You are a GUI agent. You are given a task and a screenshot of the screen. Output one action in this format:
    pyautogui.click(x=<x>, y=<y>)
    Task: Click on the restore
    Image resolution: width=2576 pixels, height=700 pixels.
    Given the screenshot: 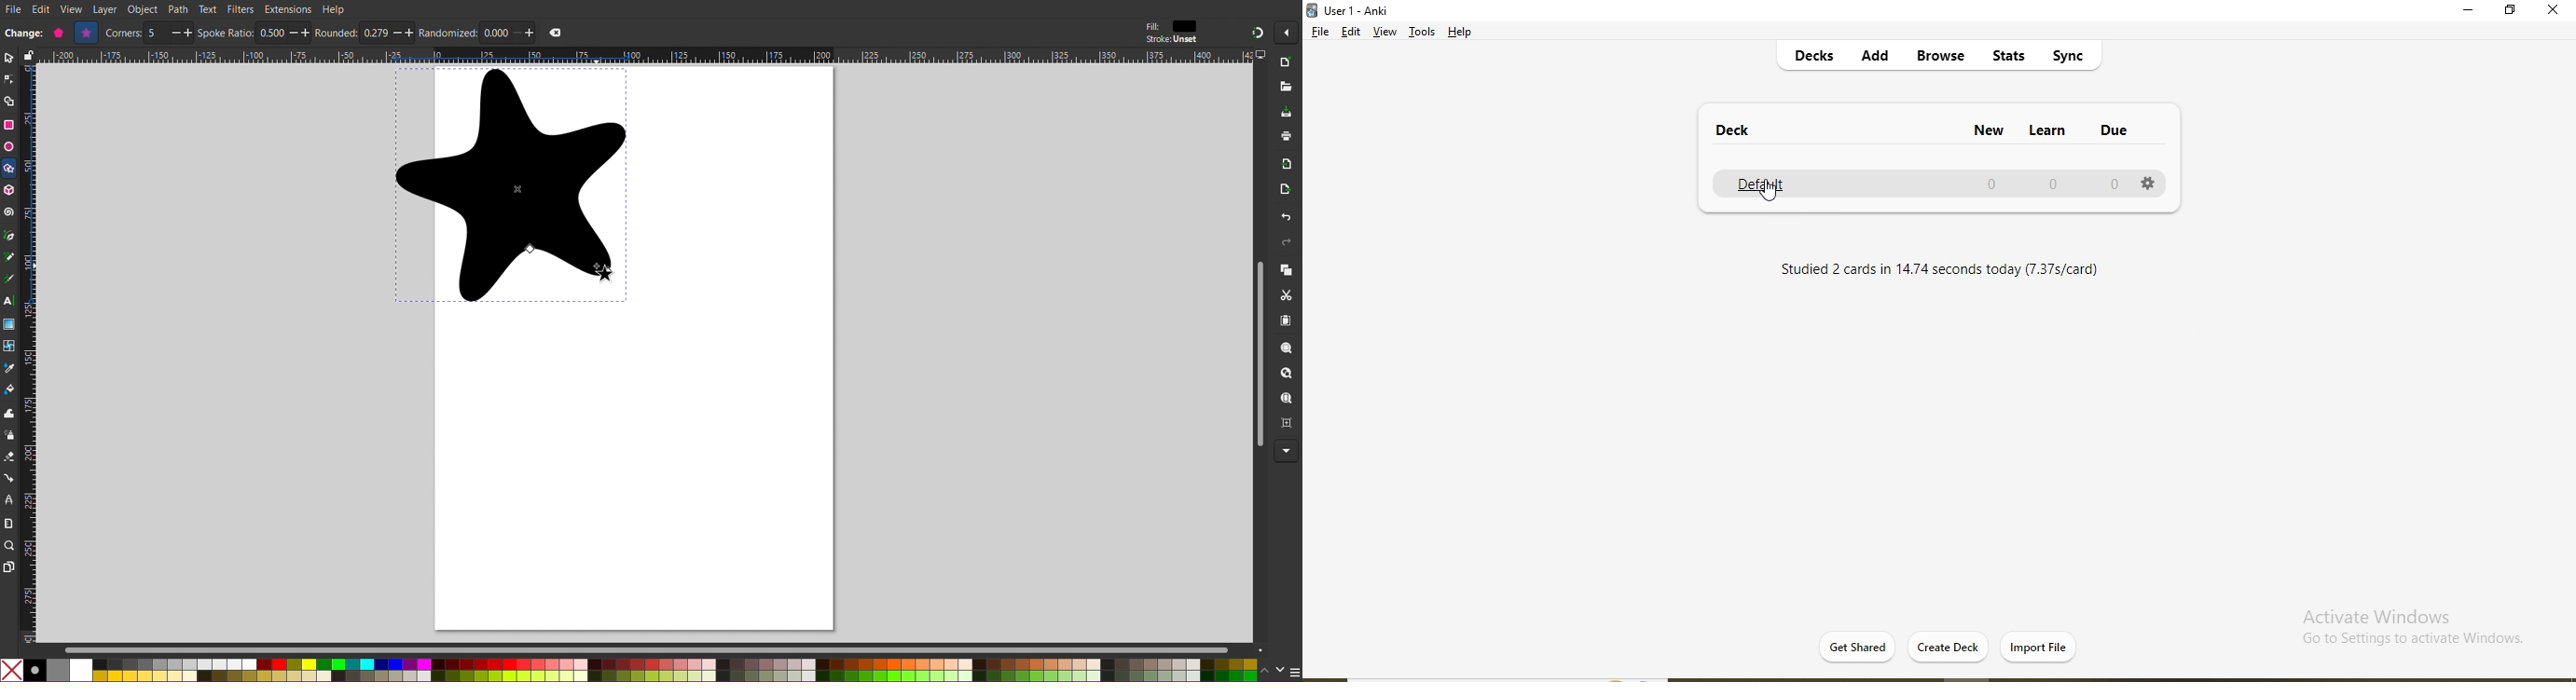 What is the action you would take?
    pyautogui.click(x=2510, y=12)
    